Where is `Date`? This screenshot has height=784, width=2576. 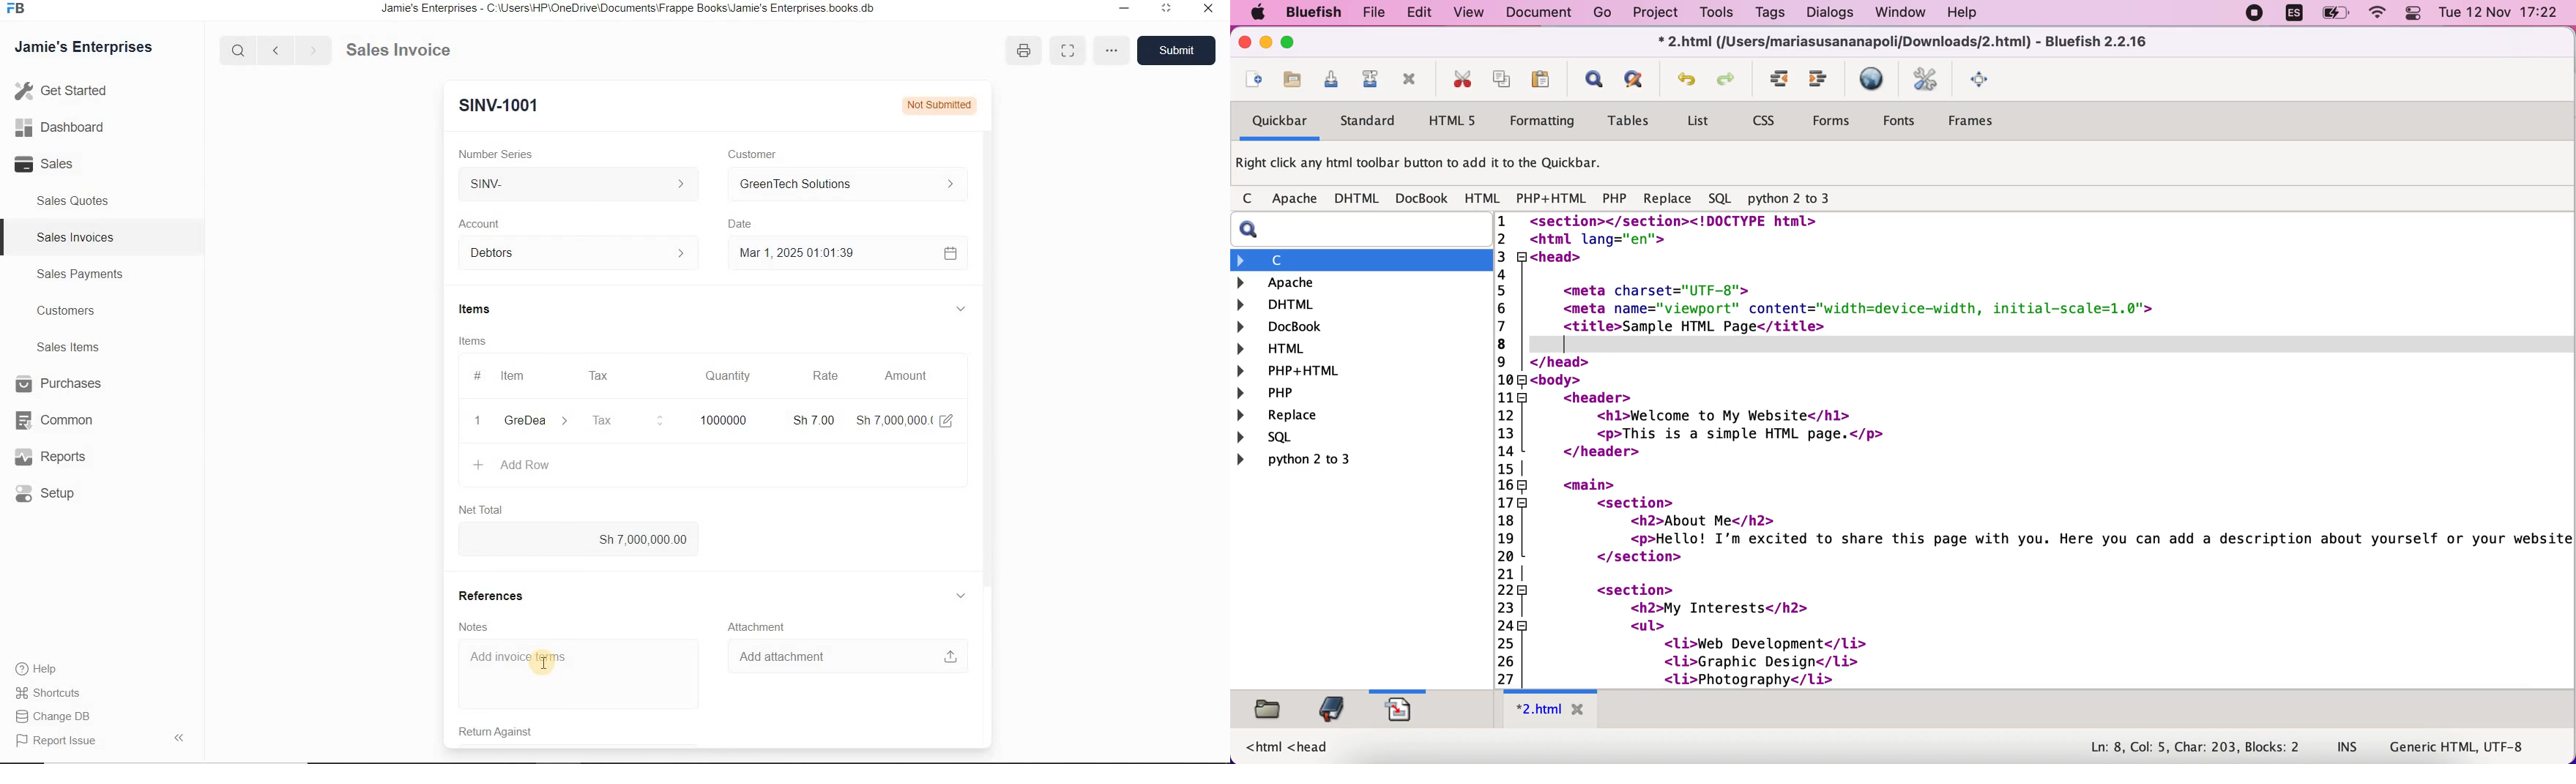
Date is located at coordinates (742, 224).